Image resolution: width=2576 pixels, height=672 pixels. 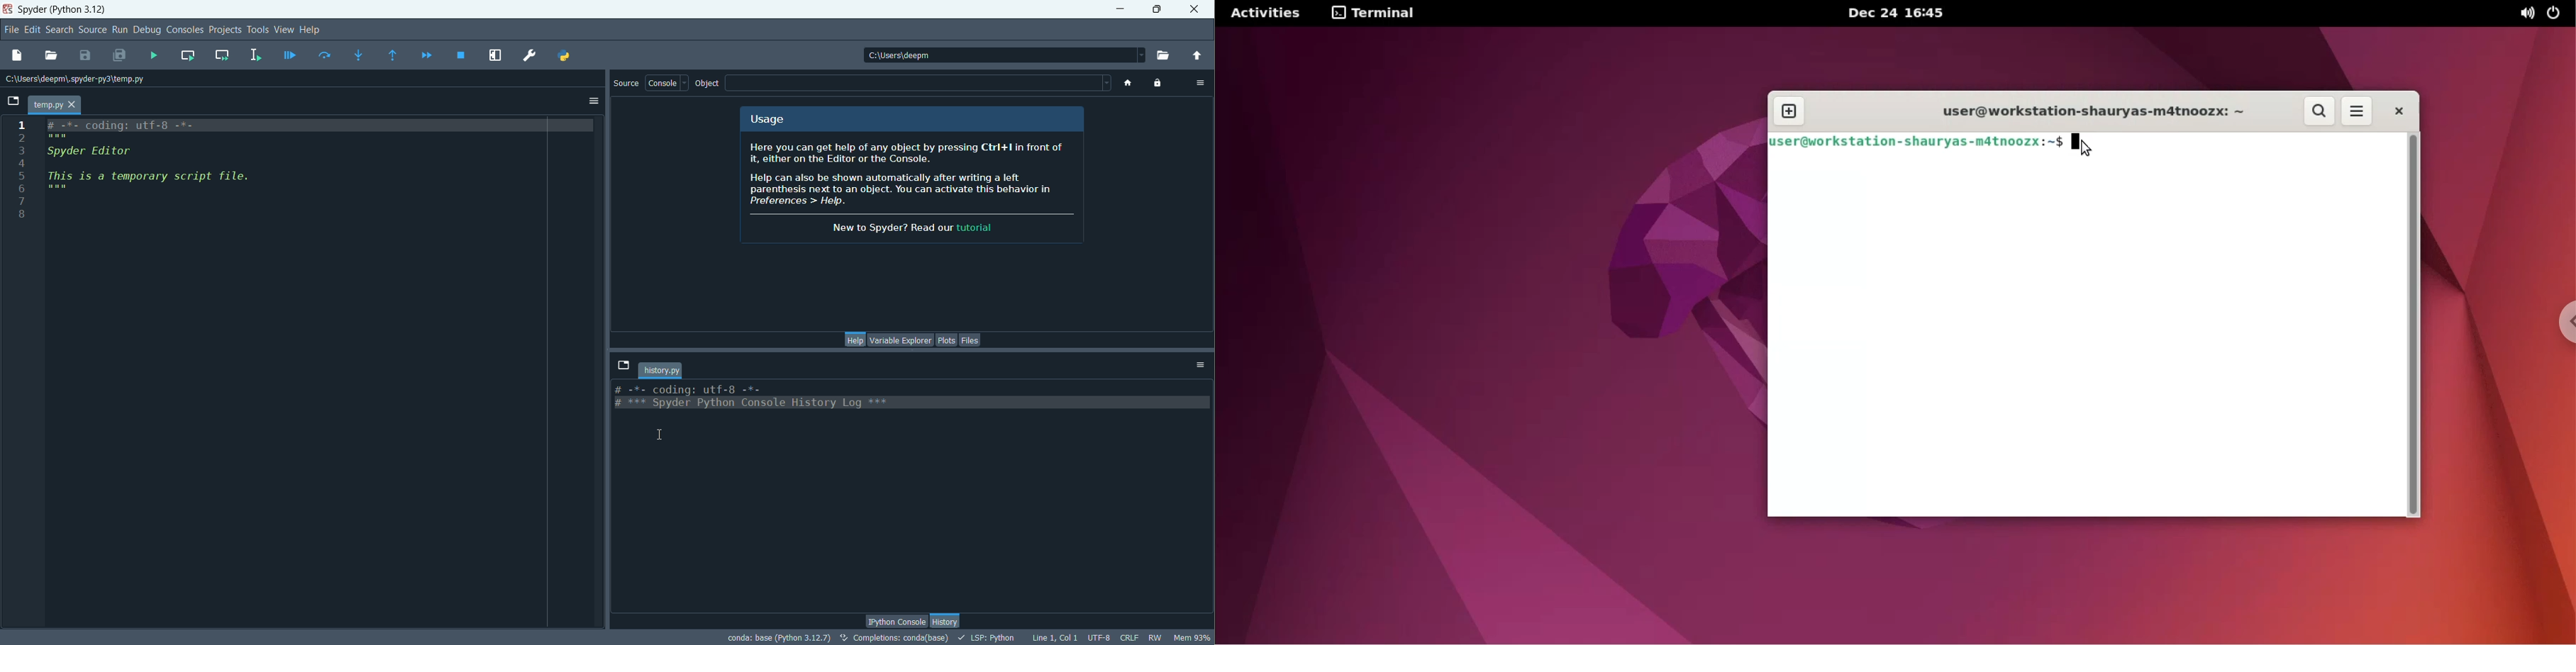 What do you see at coordinates (1193, 637) in the screenshot?
I see `Mem 93%` at bounding box center [1193, 637].